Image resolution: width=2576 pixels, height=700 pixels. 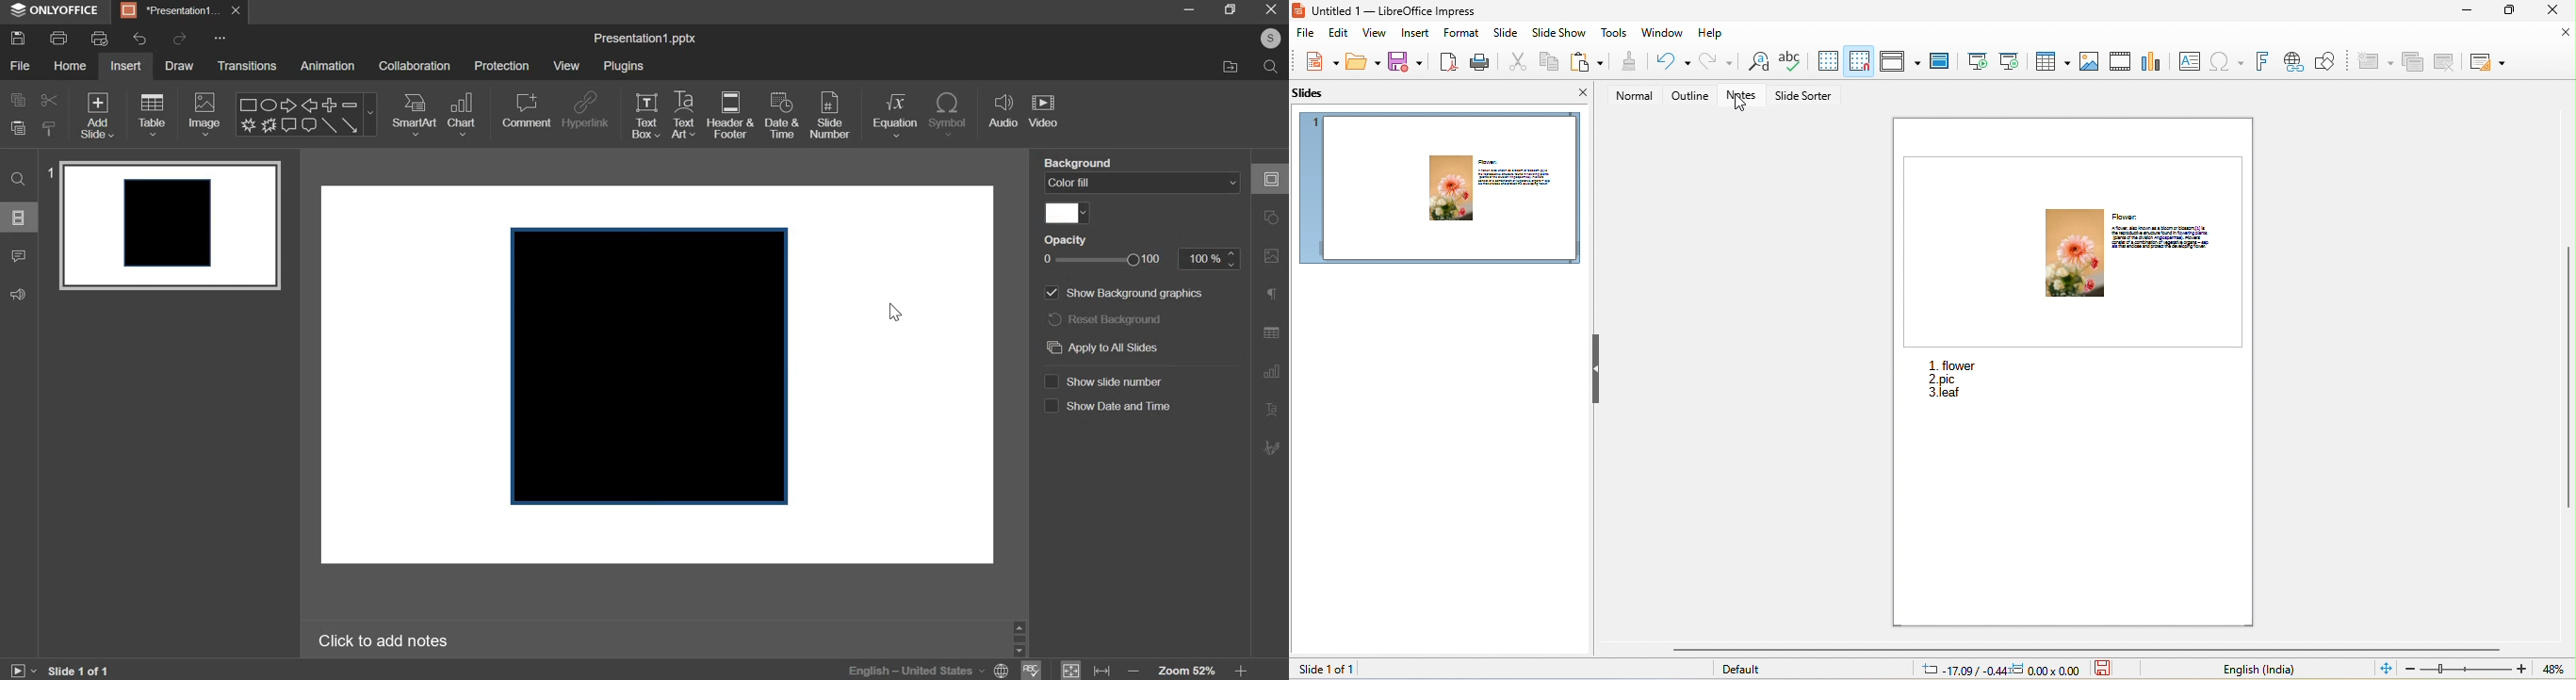 What do you see at coordinates (1140, 262) in the screenshot?
I see `opacity` at bounding box center [1140, 262].